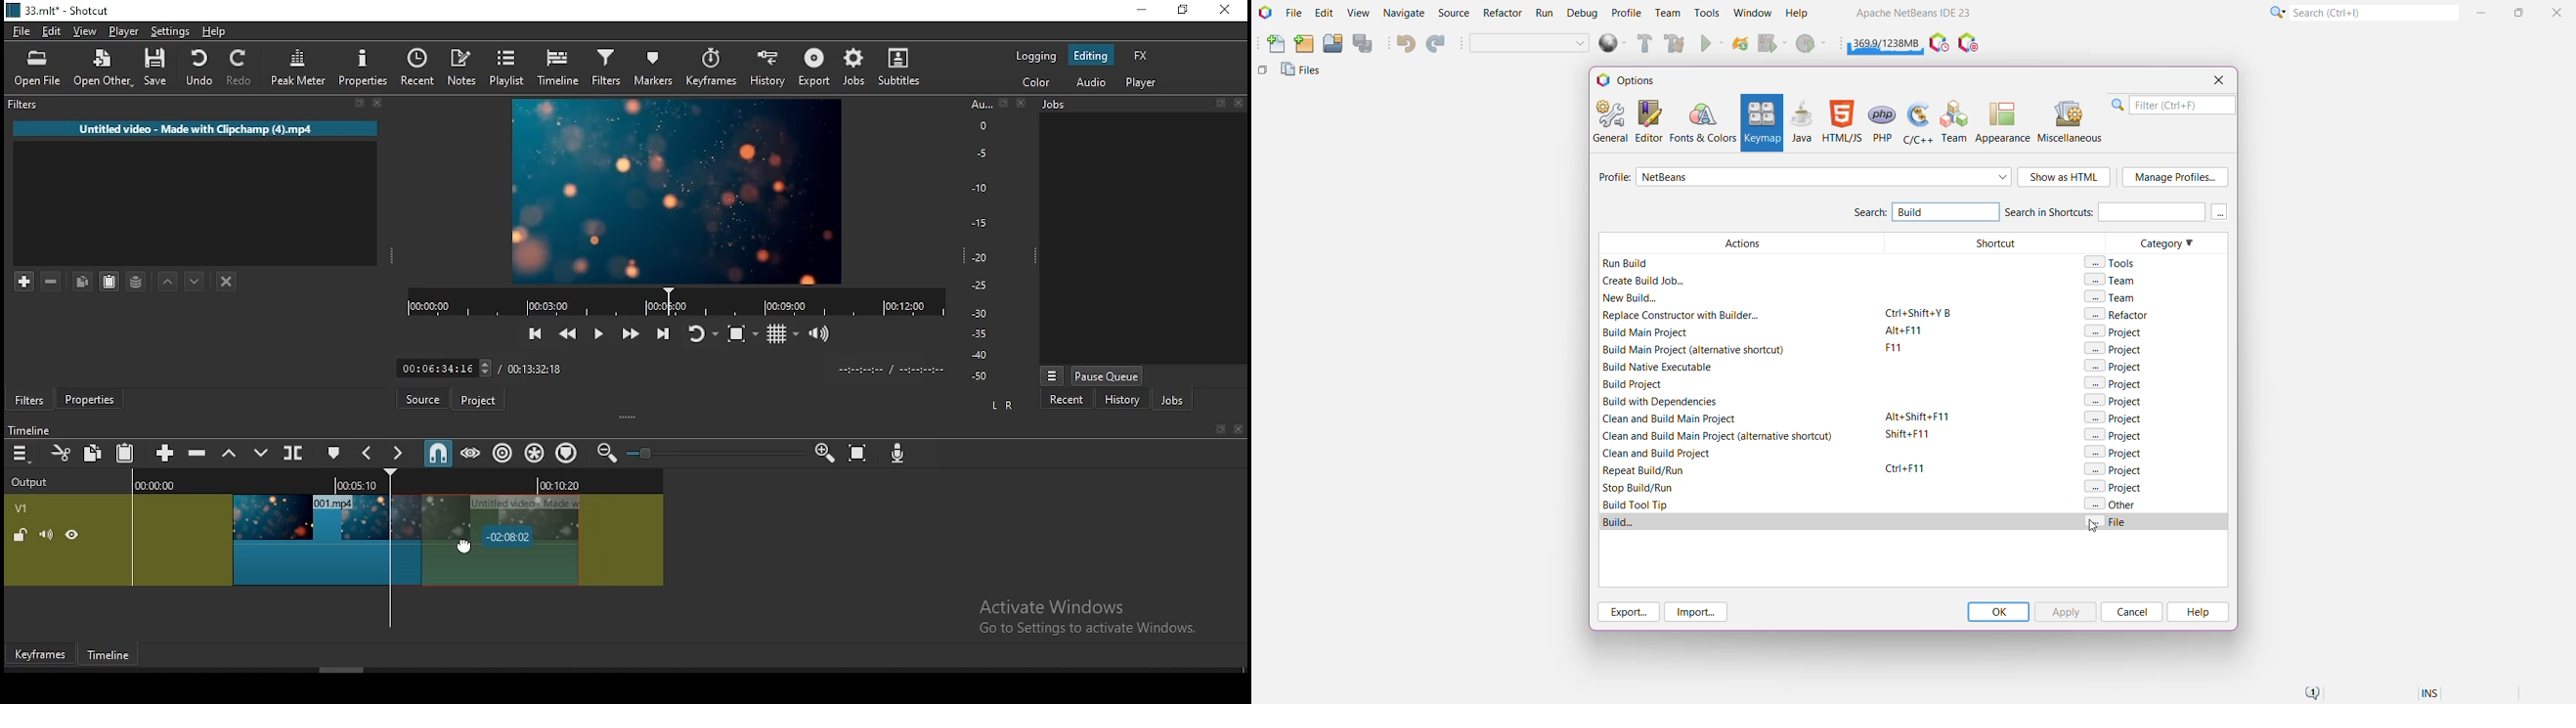 The image size is (2576, 728). I want to click on filters, so click(30, 401).